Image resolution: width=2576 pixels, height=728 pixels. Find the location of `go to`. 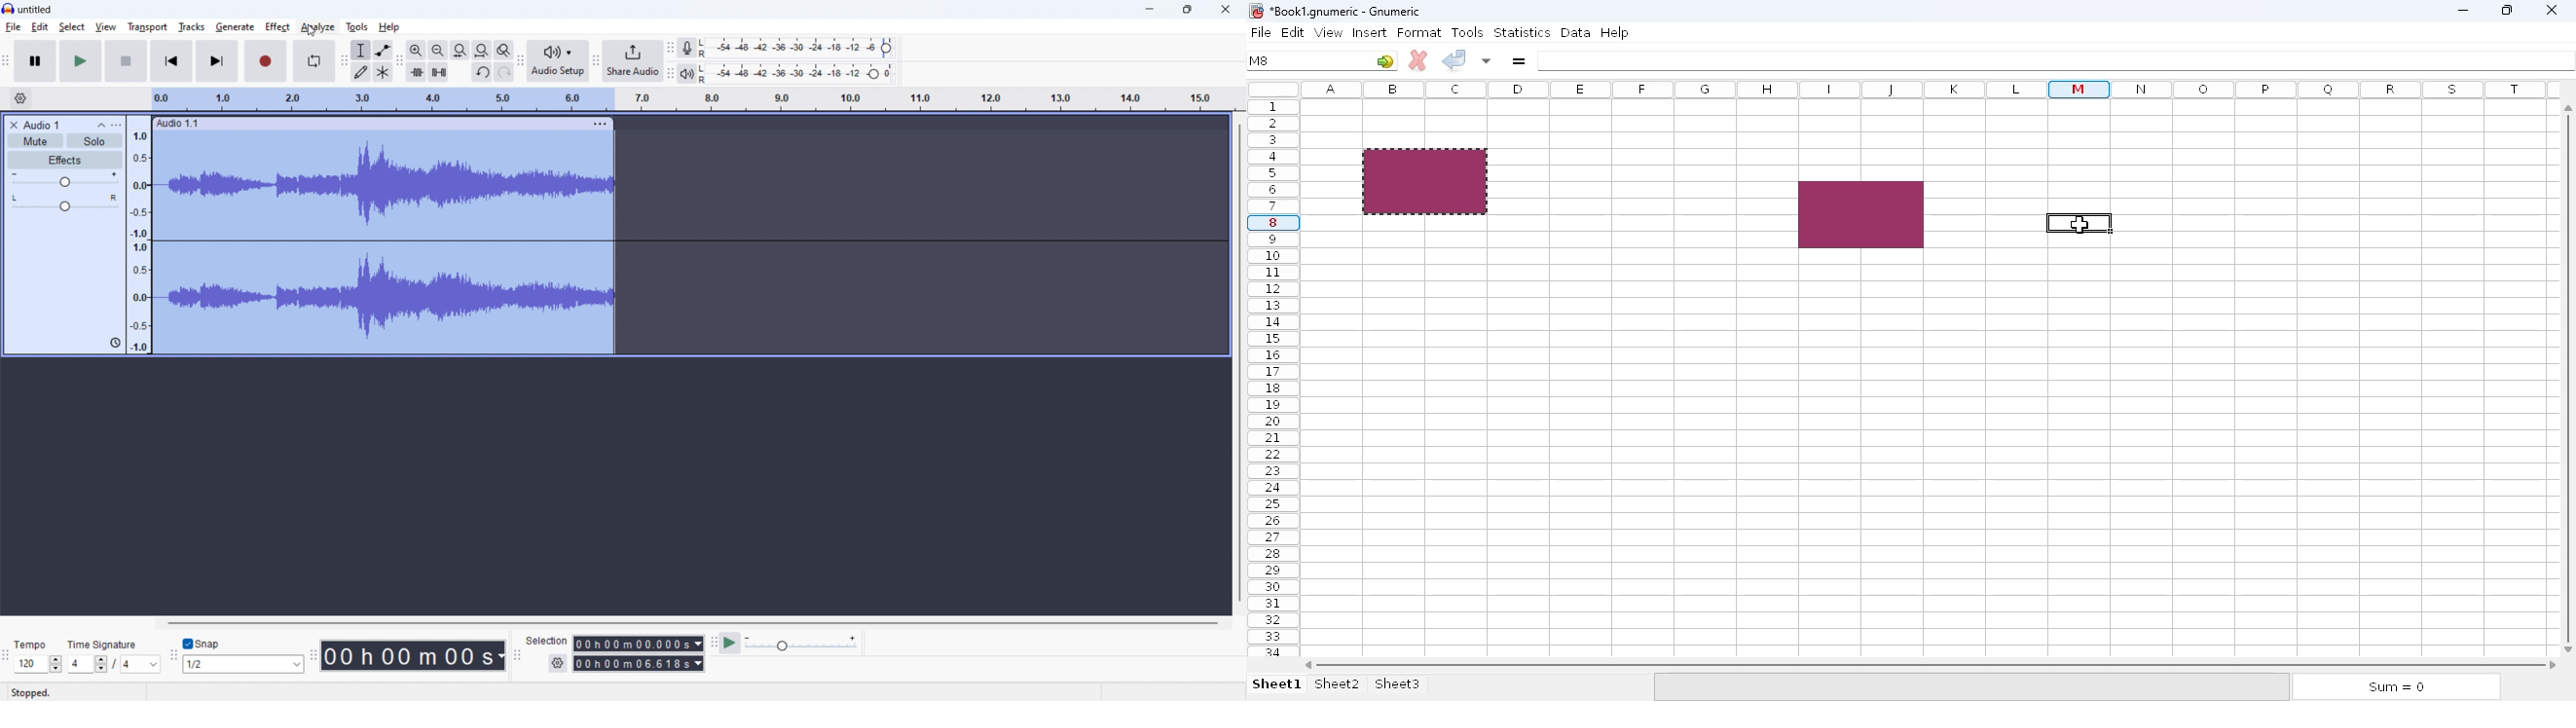

go to is located at coordinates (1386, 61).